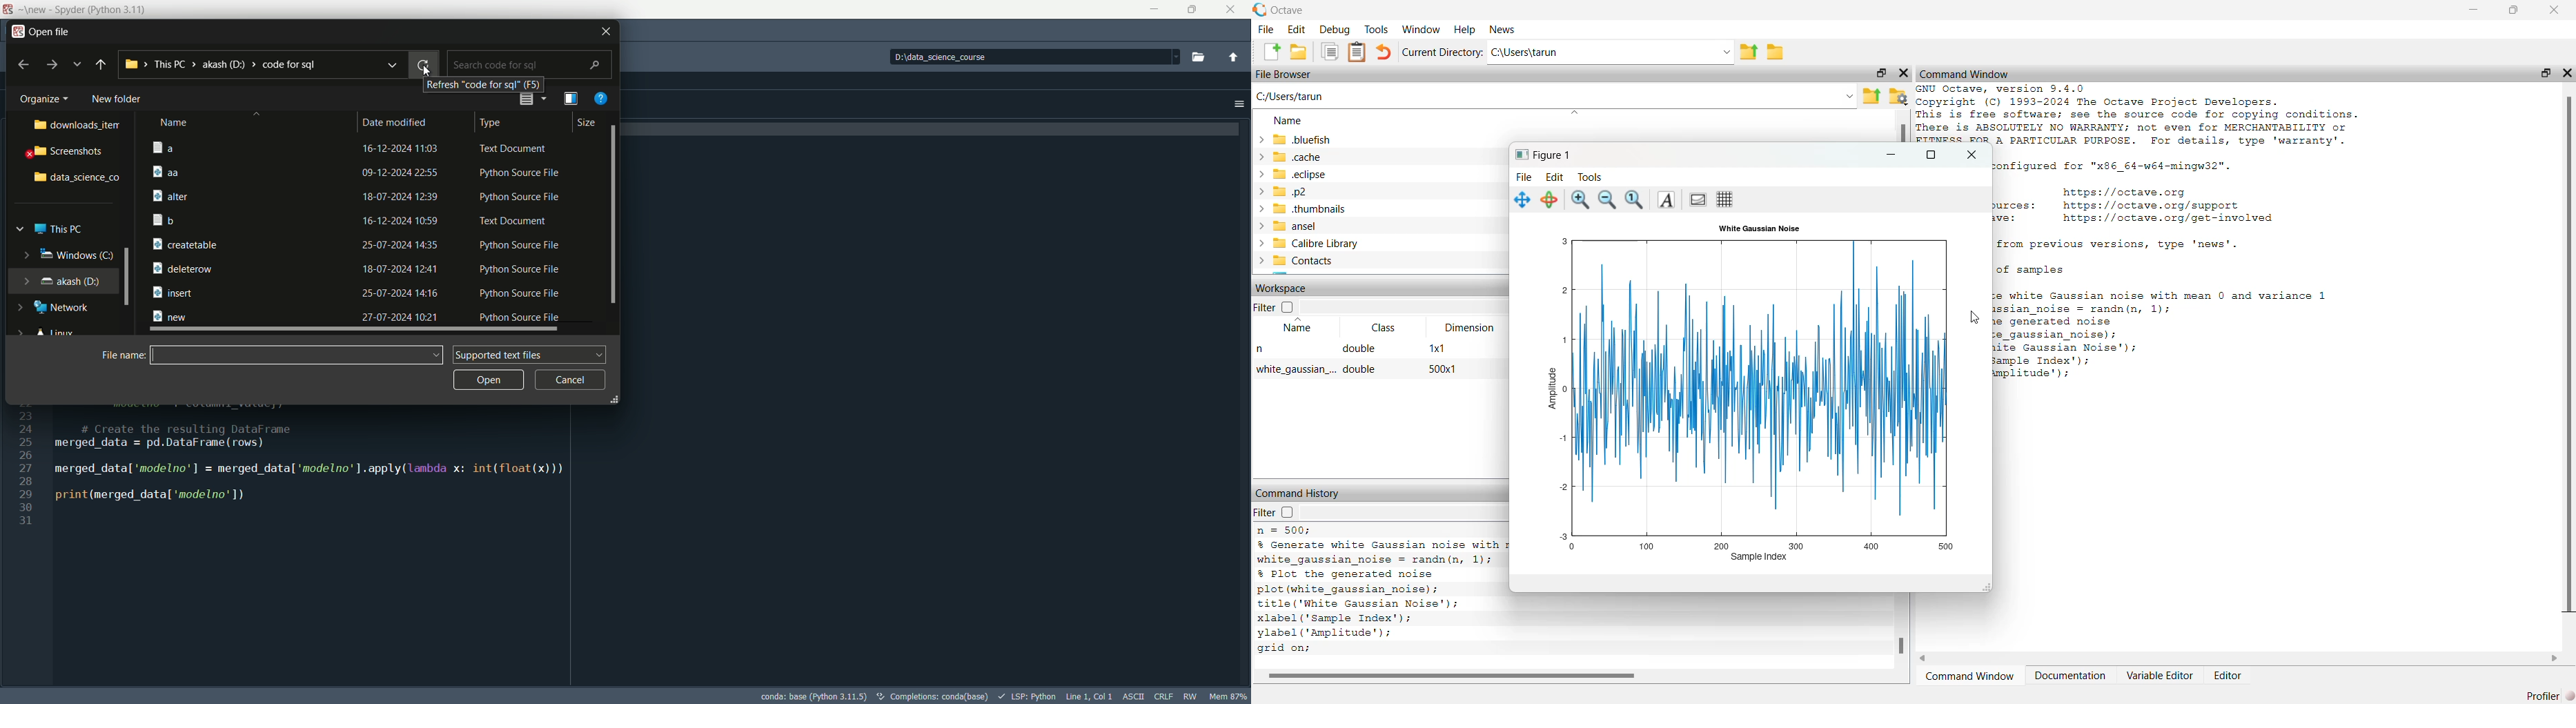  I want to click on conda (base), so click(933, 696).